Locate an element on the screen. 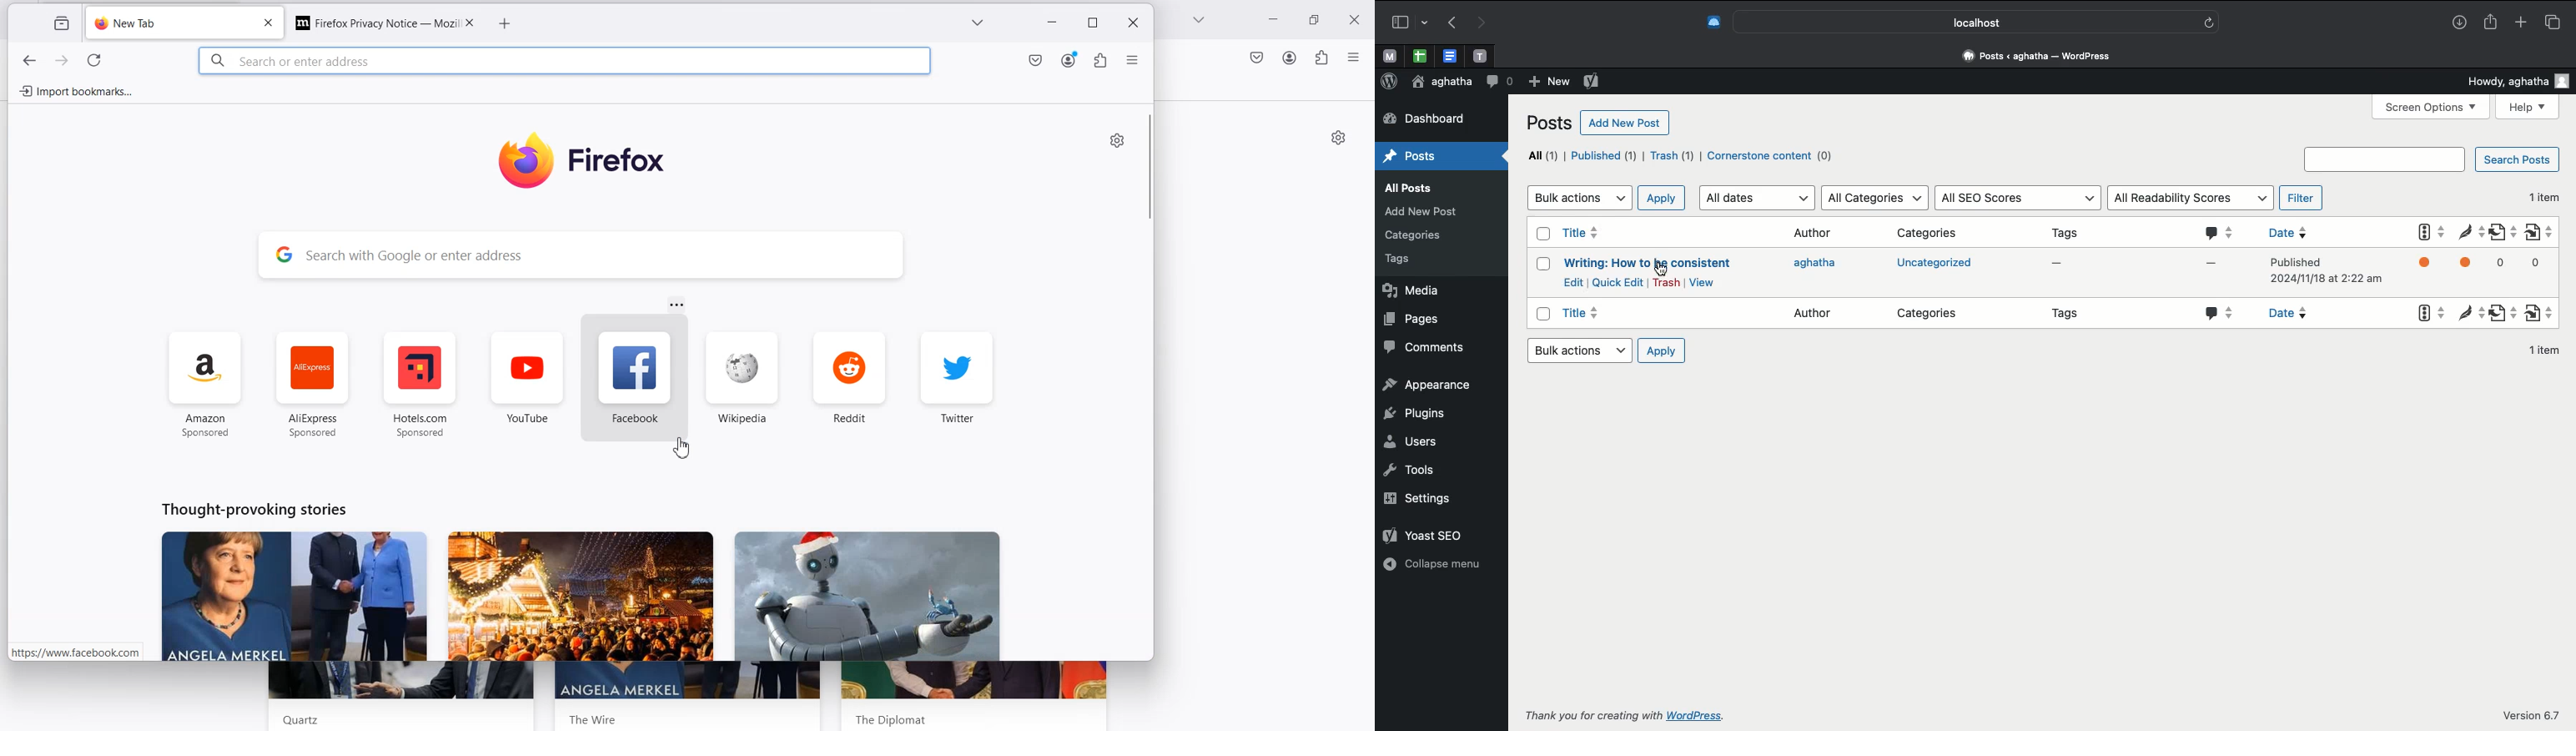  Screen options is located at coordinates (2433, 107).